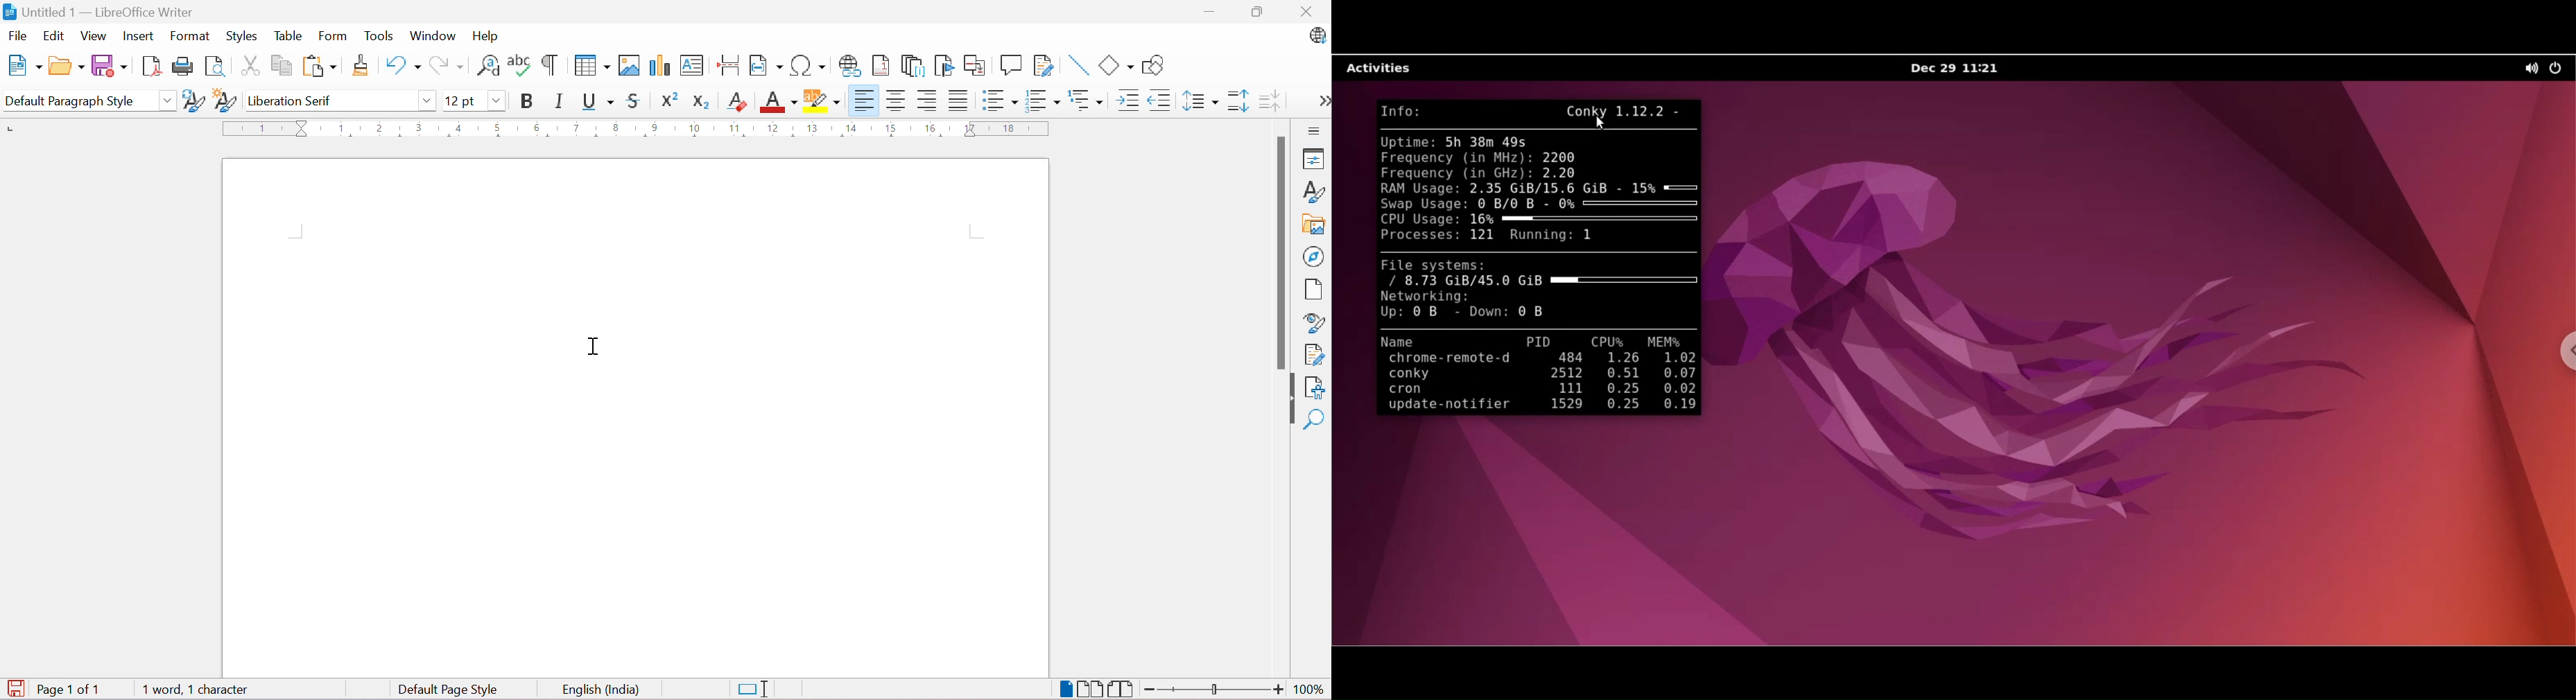 Image resolution: width=2576 pixels, height=700 pixels. What do you see at coordinates (1323, 100) in the screenshot?
I see `More` at bounding box center [1323, 100].